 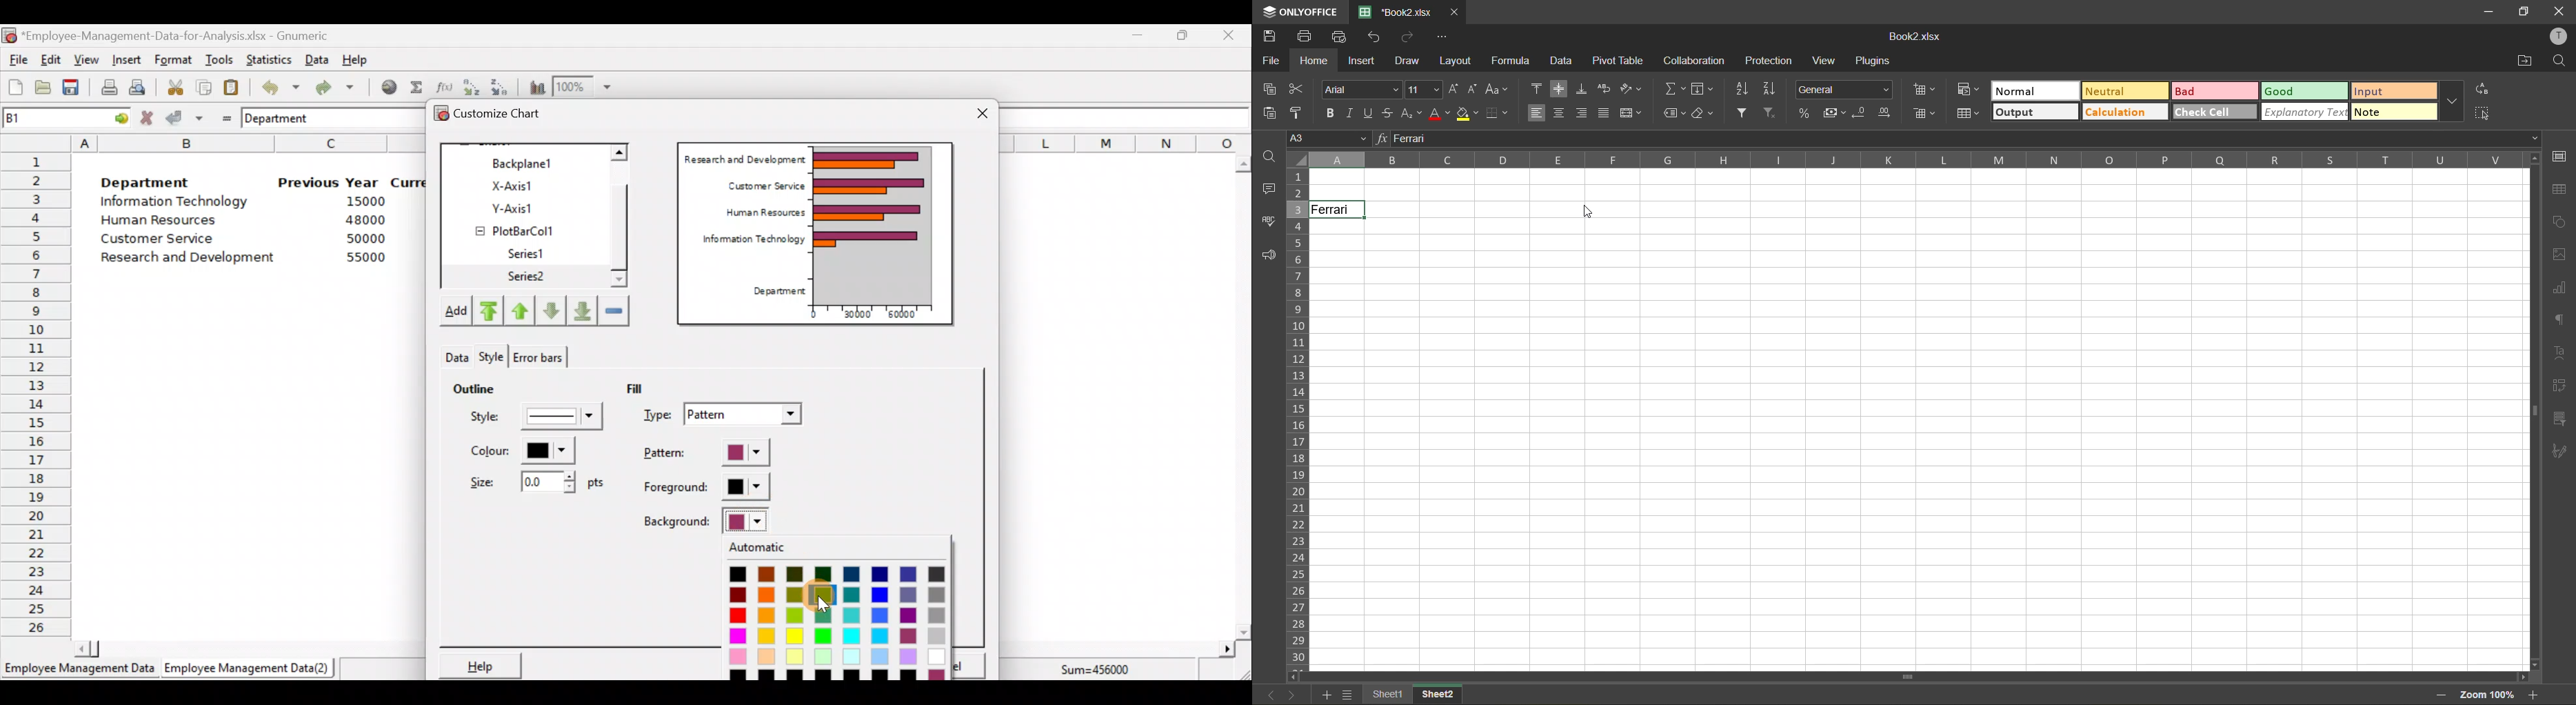 What do you see at coordinates (1267, 157) in the screenshot?
I see `find` at bounding box center [1267, 157].